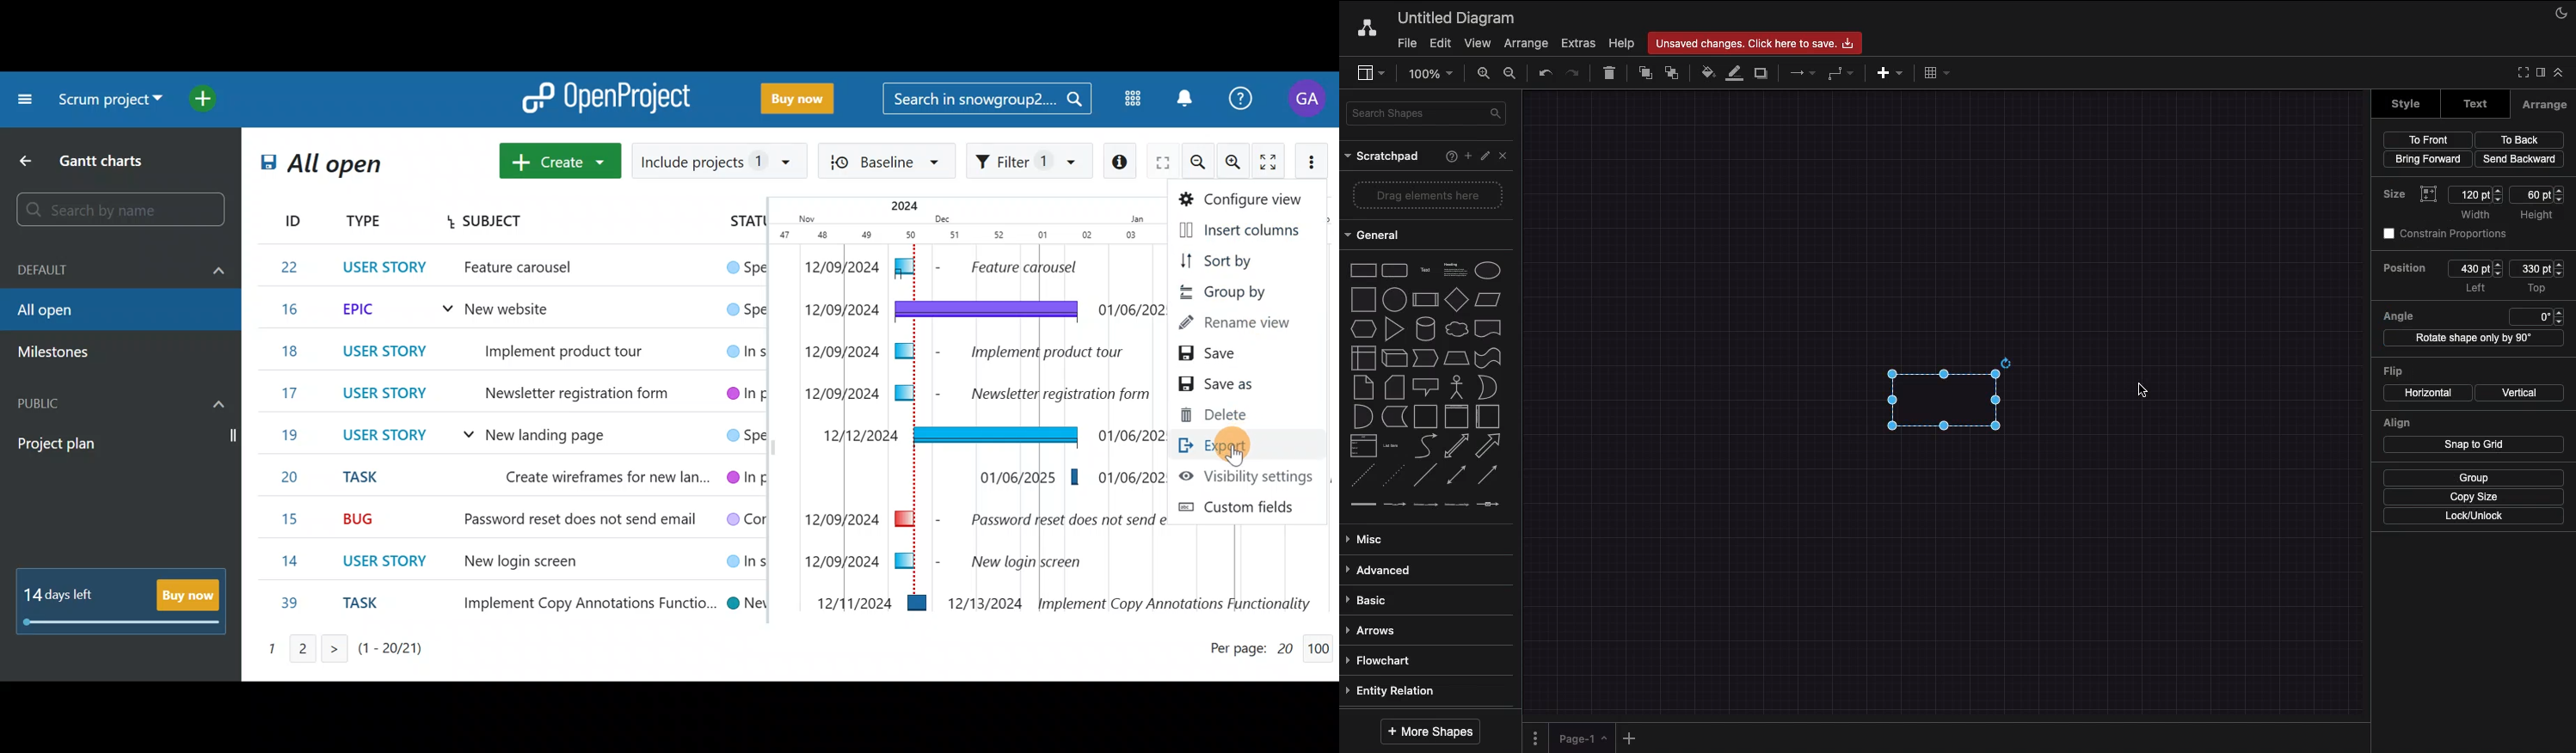 This screenshot has height=756, width=2576. I want to click on Basic, so click(1377, 602).